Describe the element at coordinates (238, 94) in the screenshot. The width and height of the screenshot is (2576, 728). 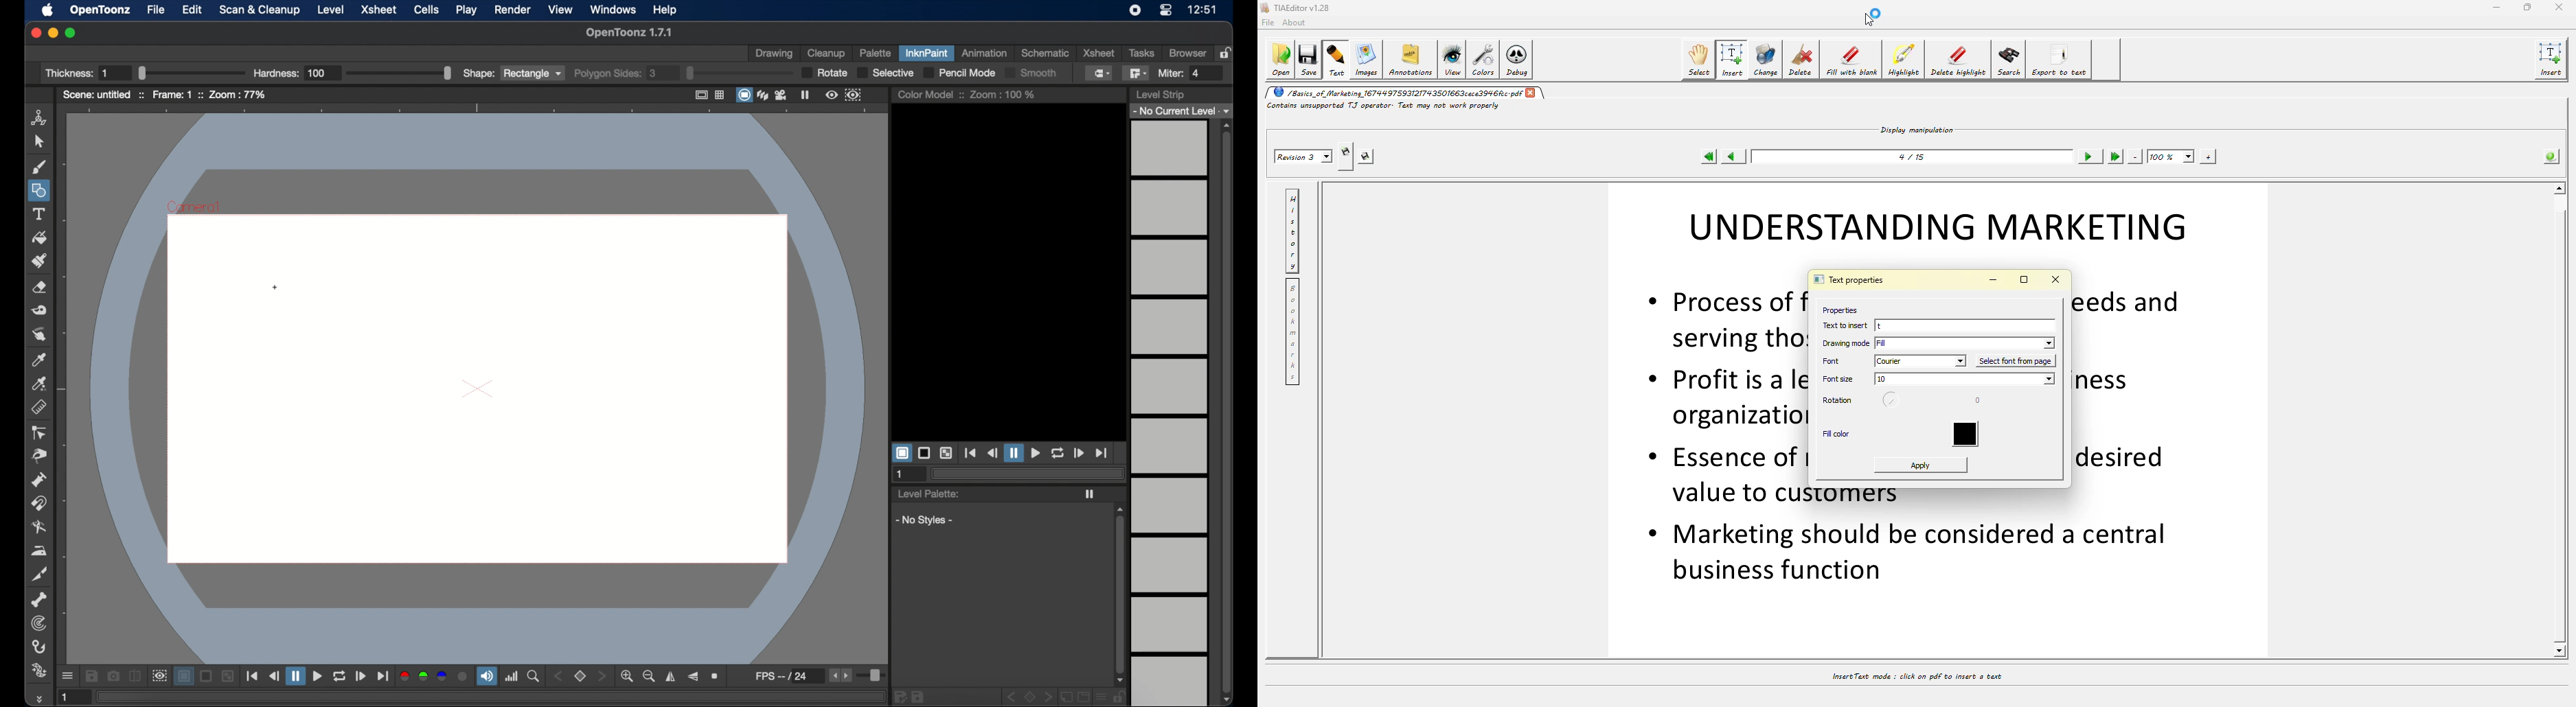
I see `zoom : 77%` at that location.